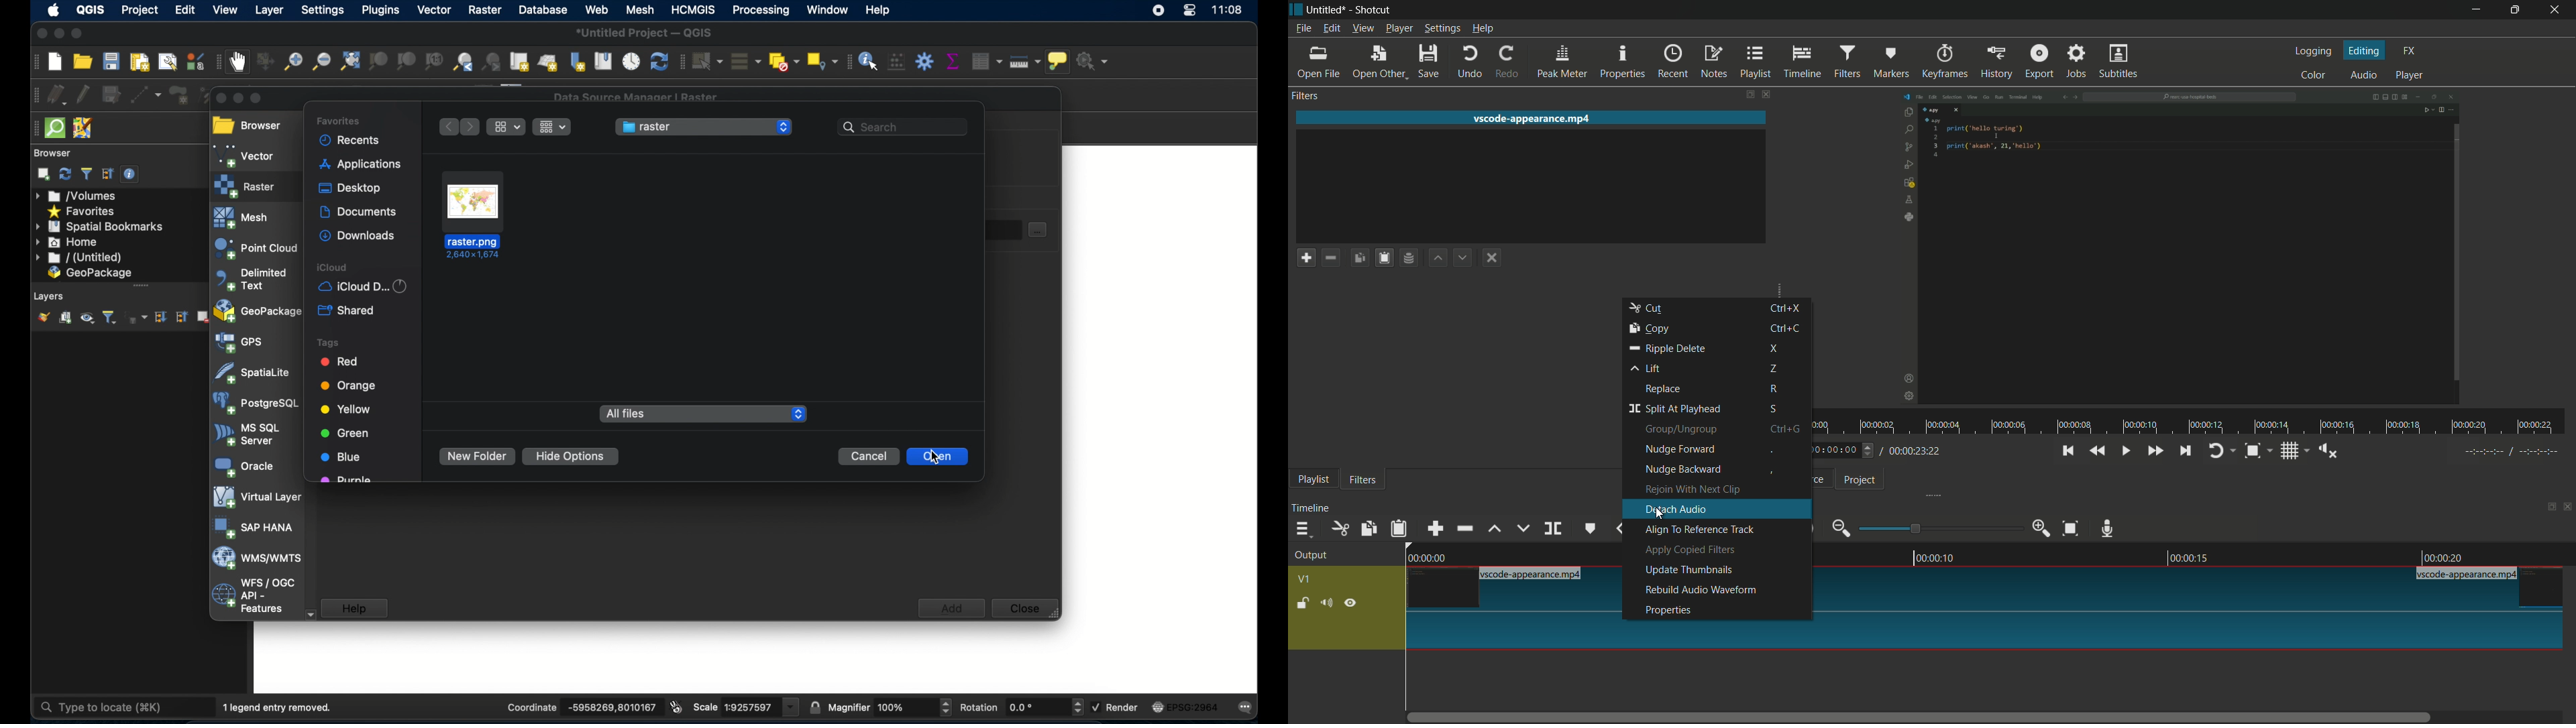 The height and width of the screenshot is (728, 2576). Describe the element at coordinates (2194, 556) in the screenshot. I see `timeline` at that location.